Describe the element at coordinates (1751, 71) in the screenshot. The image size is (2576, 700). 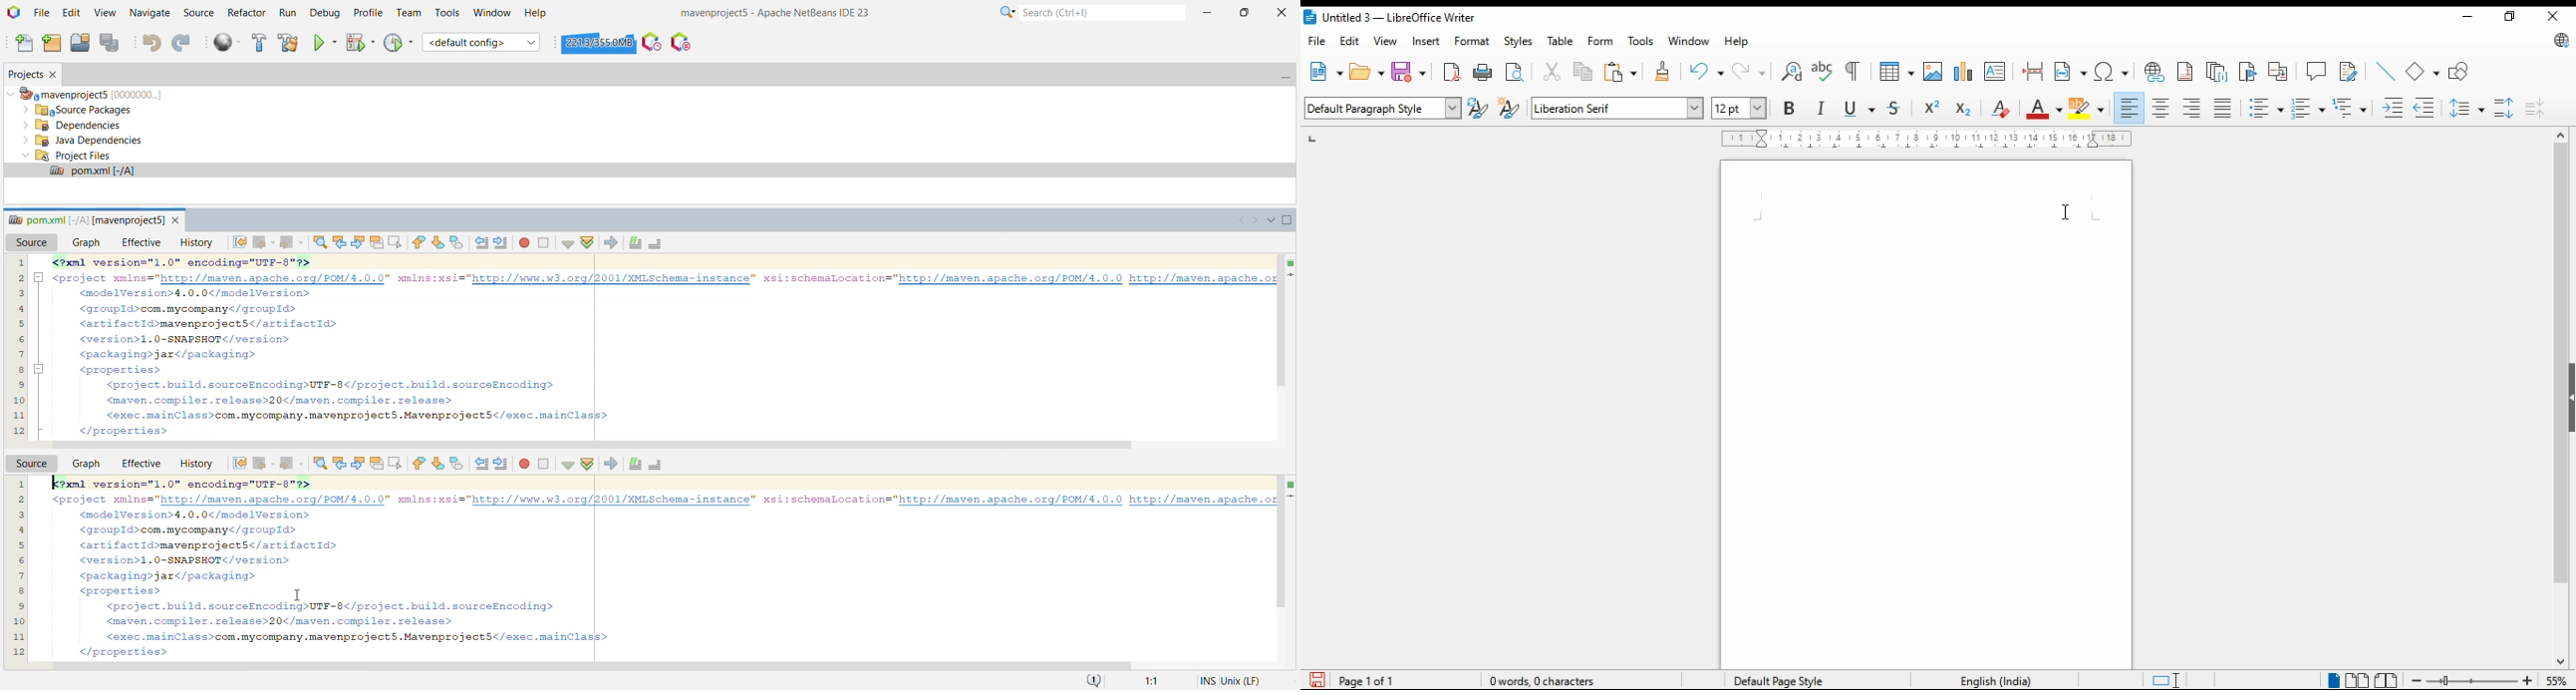
I see `redo` at that location.